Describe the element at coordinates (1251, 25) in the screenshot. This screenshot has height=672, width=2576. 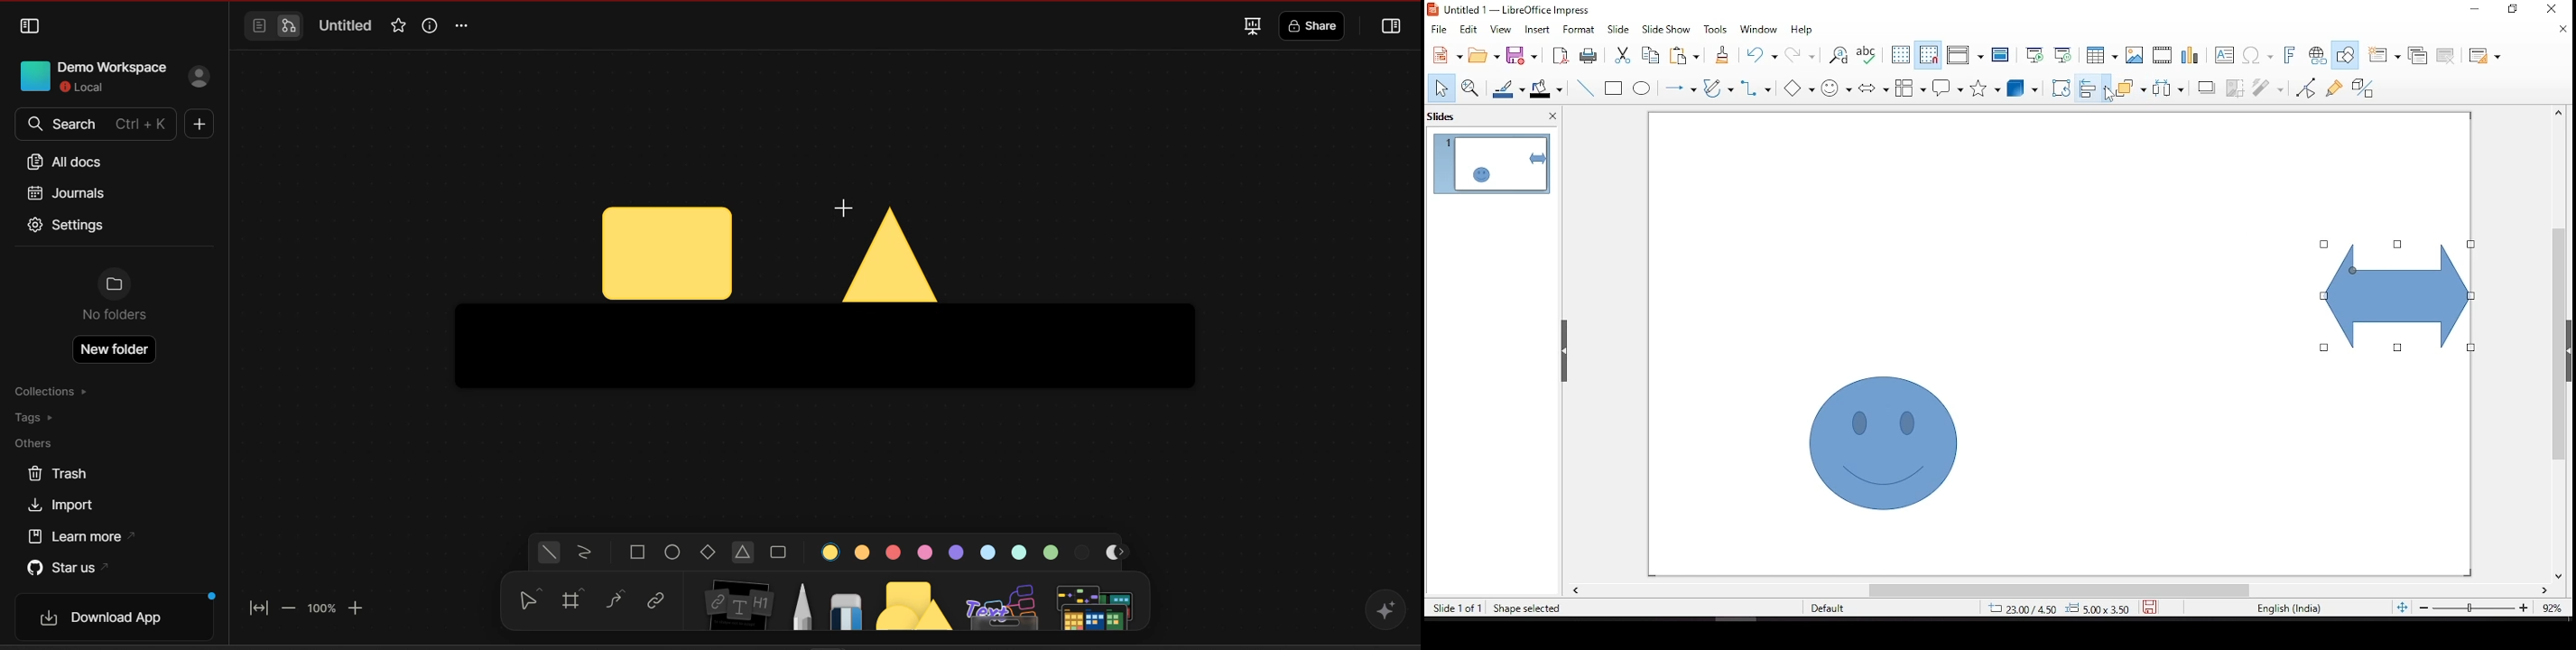
I see `fullscreen` at that location.